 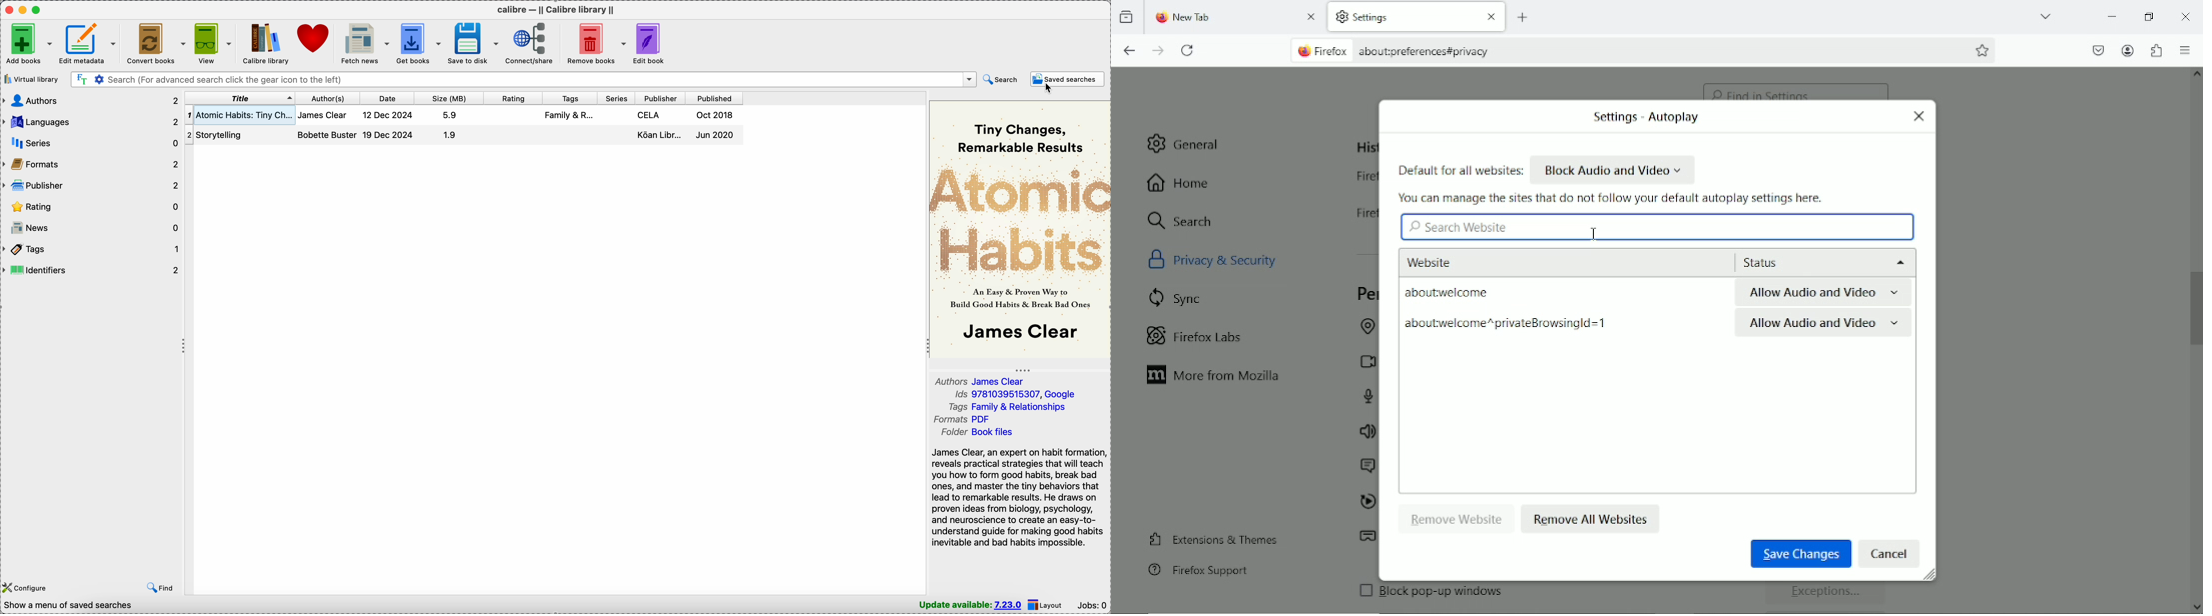 What do you see at coordinates (568, 98) in the screenshot?
I see `tags` at bounding box center [568, 98].